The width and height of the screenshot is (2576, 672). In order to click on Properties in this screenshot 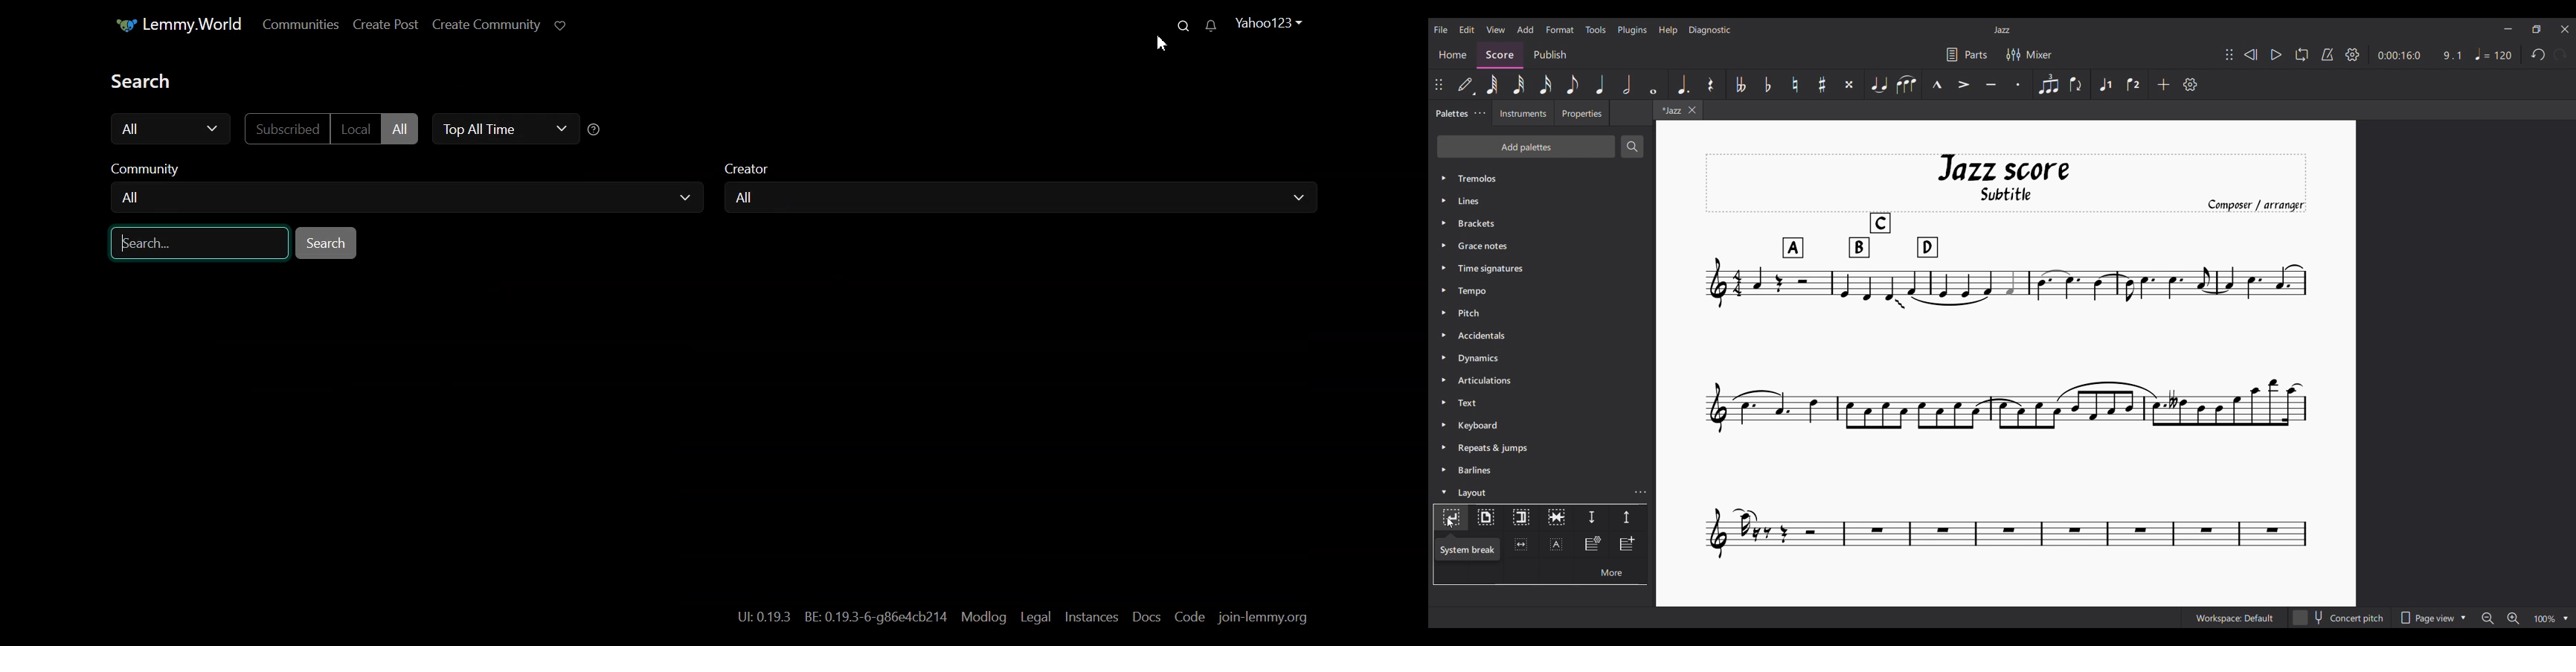, I will do `click(1582, 113)`.